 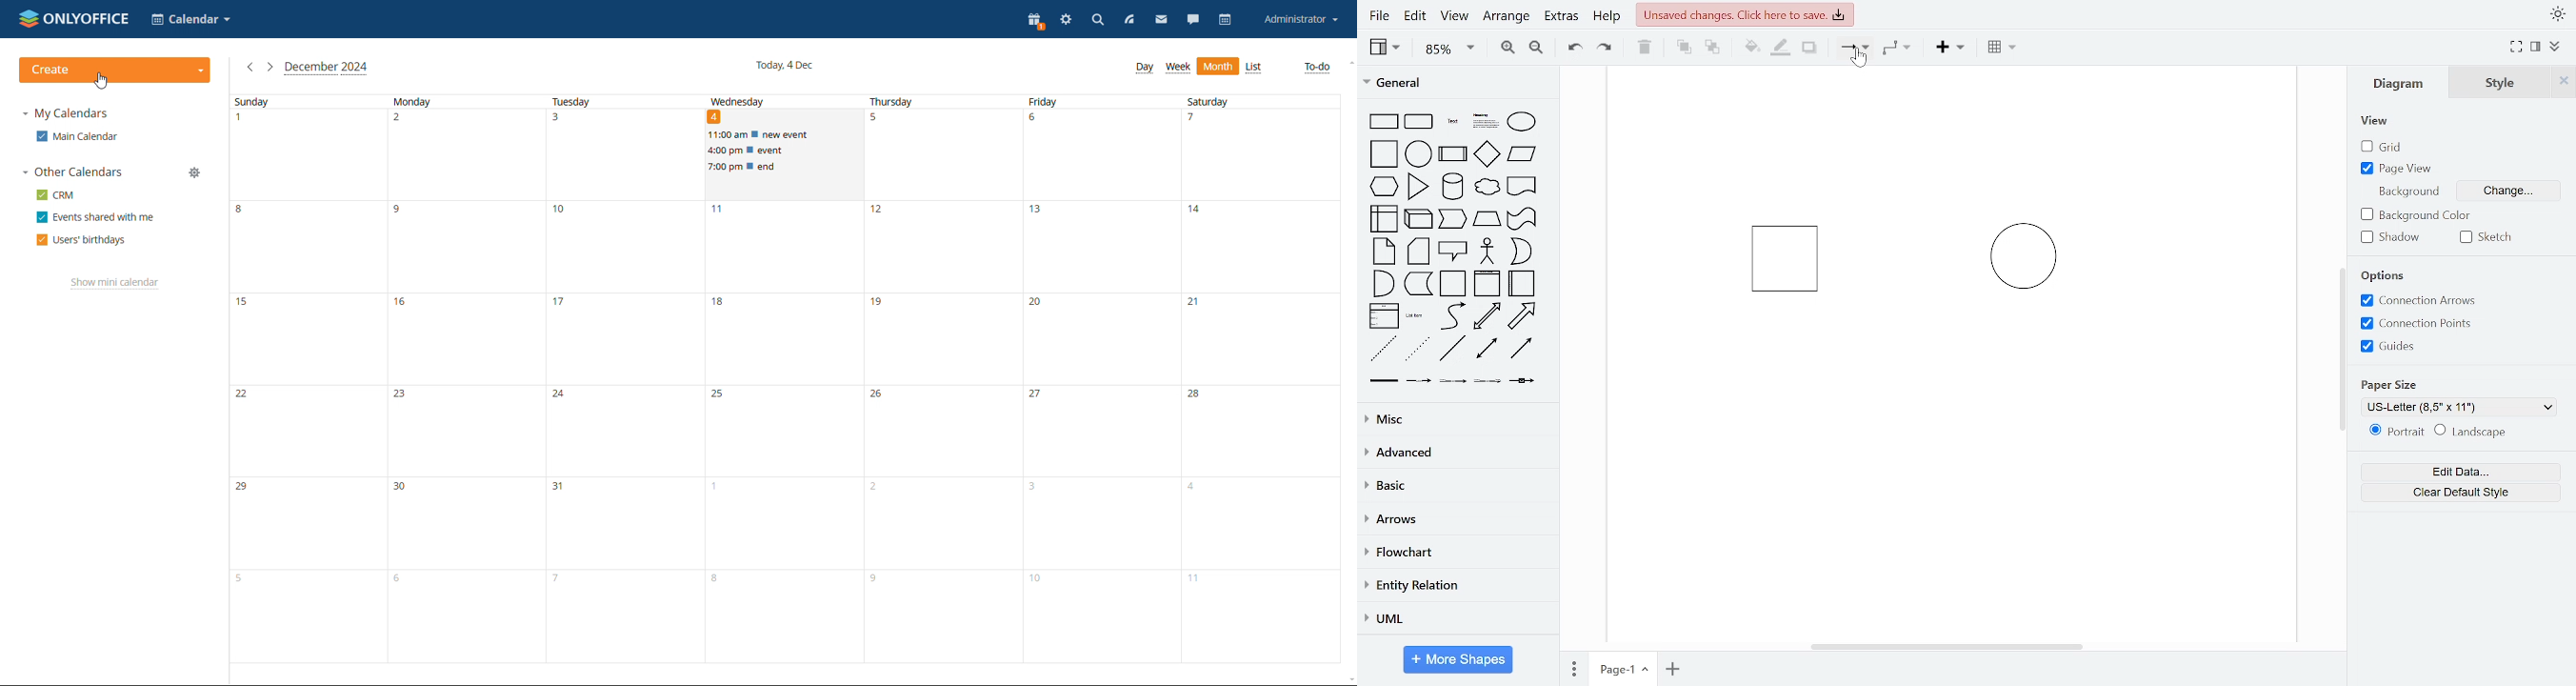 What do you see at coordinates (1684, 48) in the screenshot?
I see `to front` at bounding box center [1684, 48].